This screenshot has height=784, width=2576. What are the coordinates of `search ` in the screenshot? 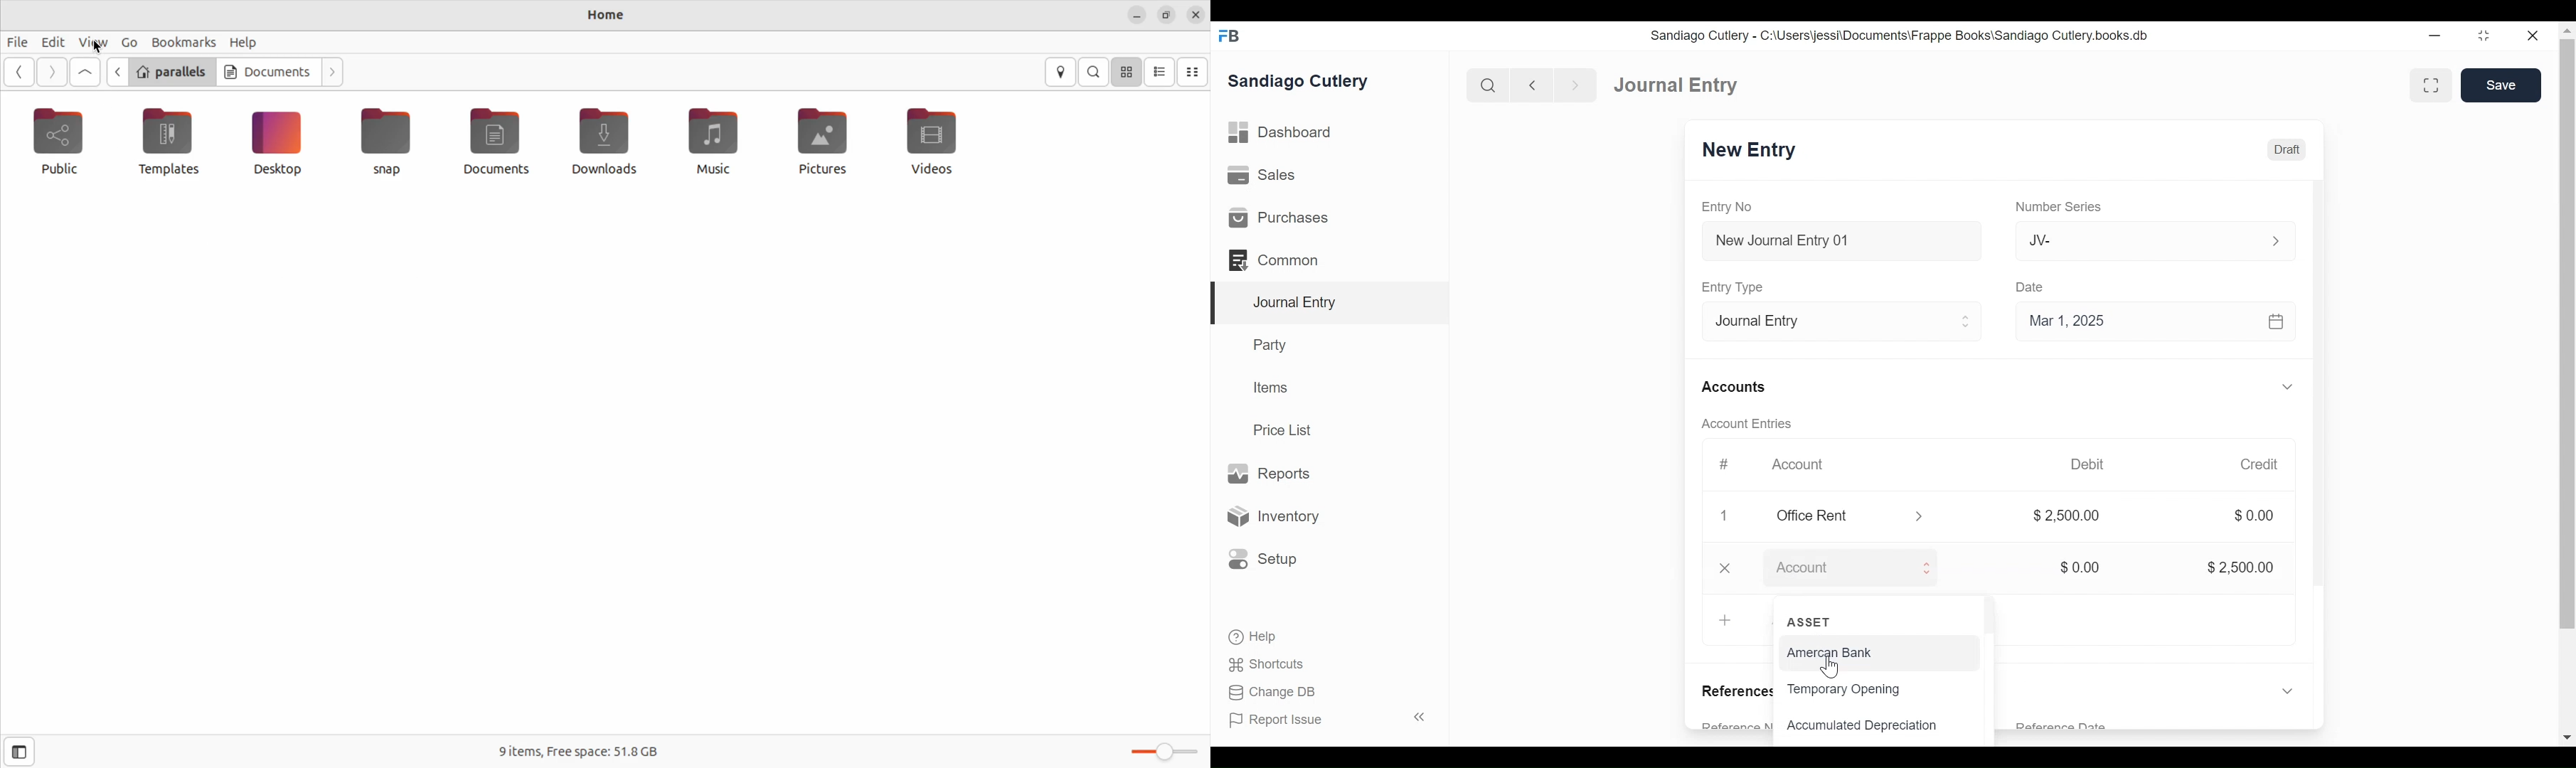 It's located at (1486, 82).